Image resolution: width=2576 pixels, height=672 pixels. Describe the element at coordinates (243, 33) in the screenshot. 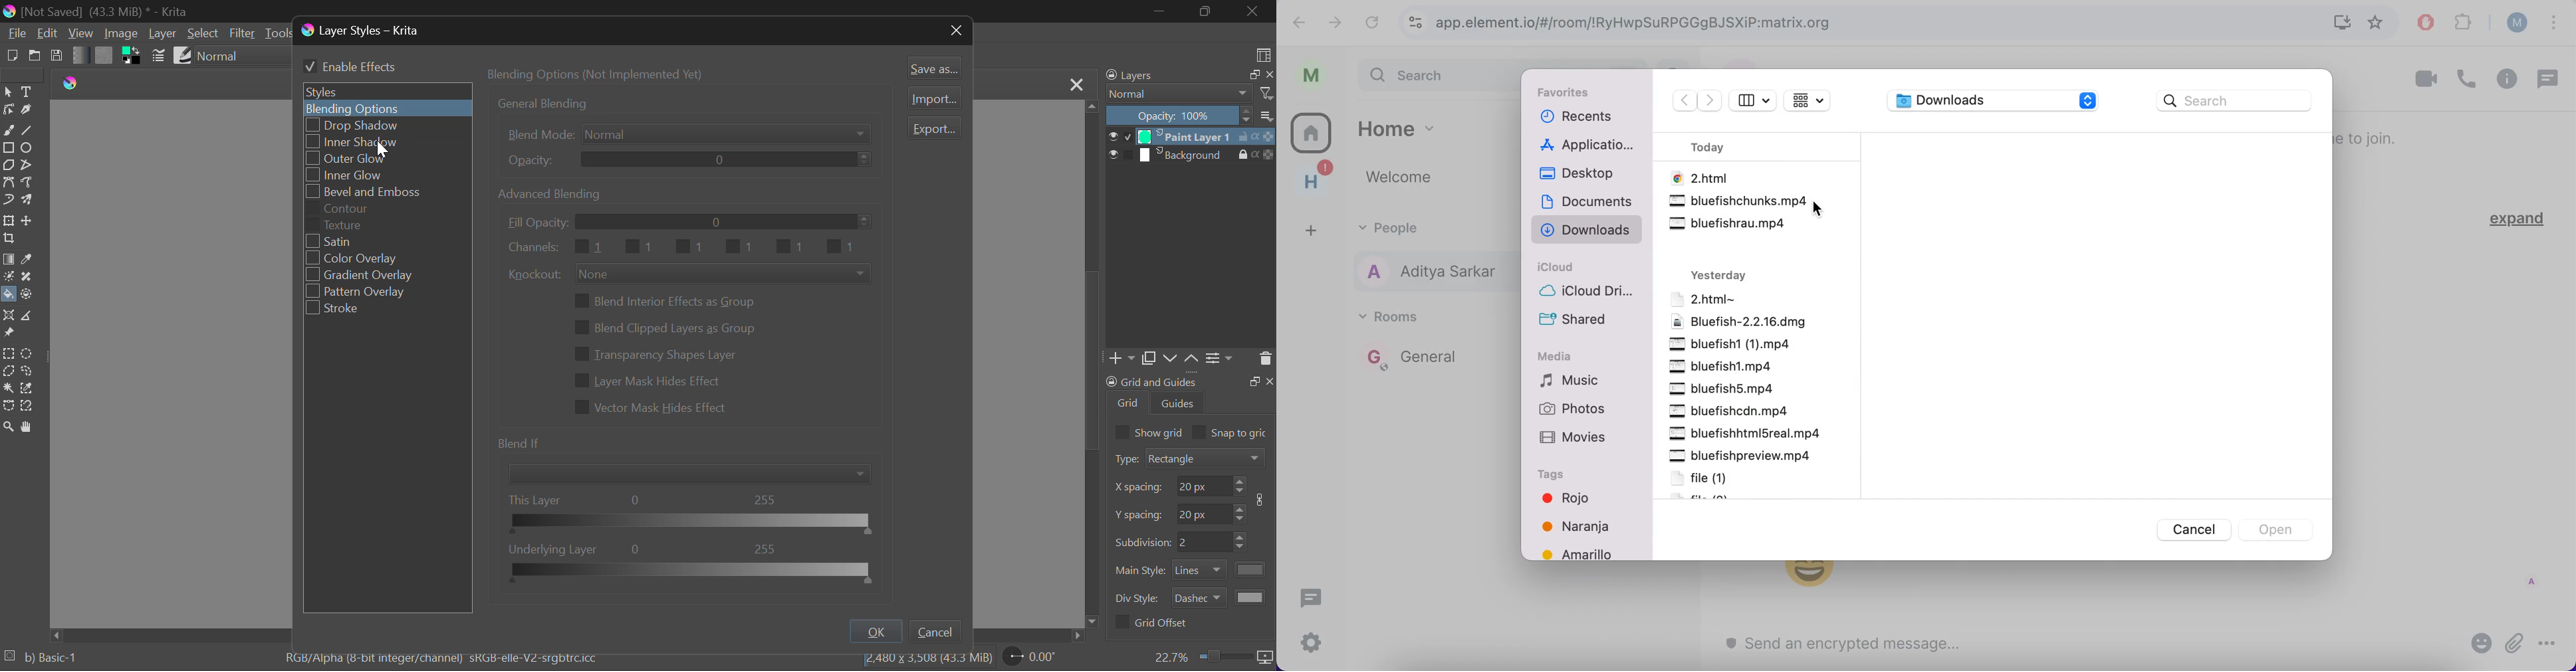

I see `Filter` at that location.